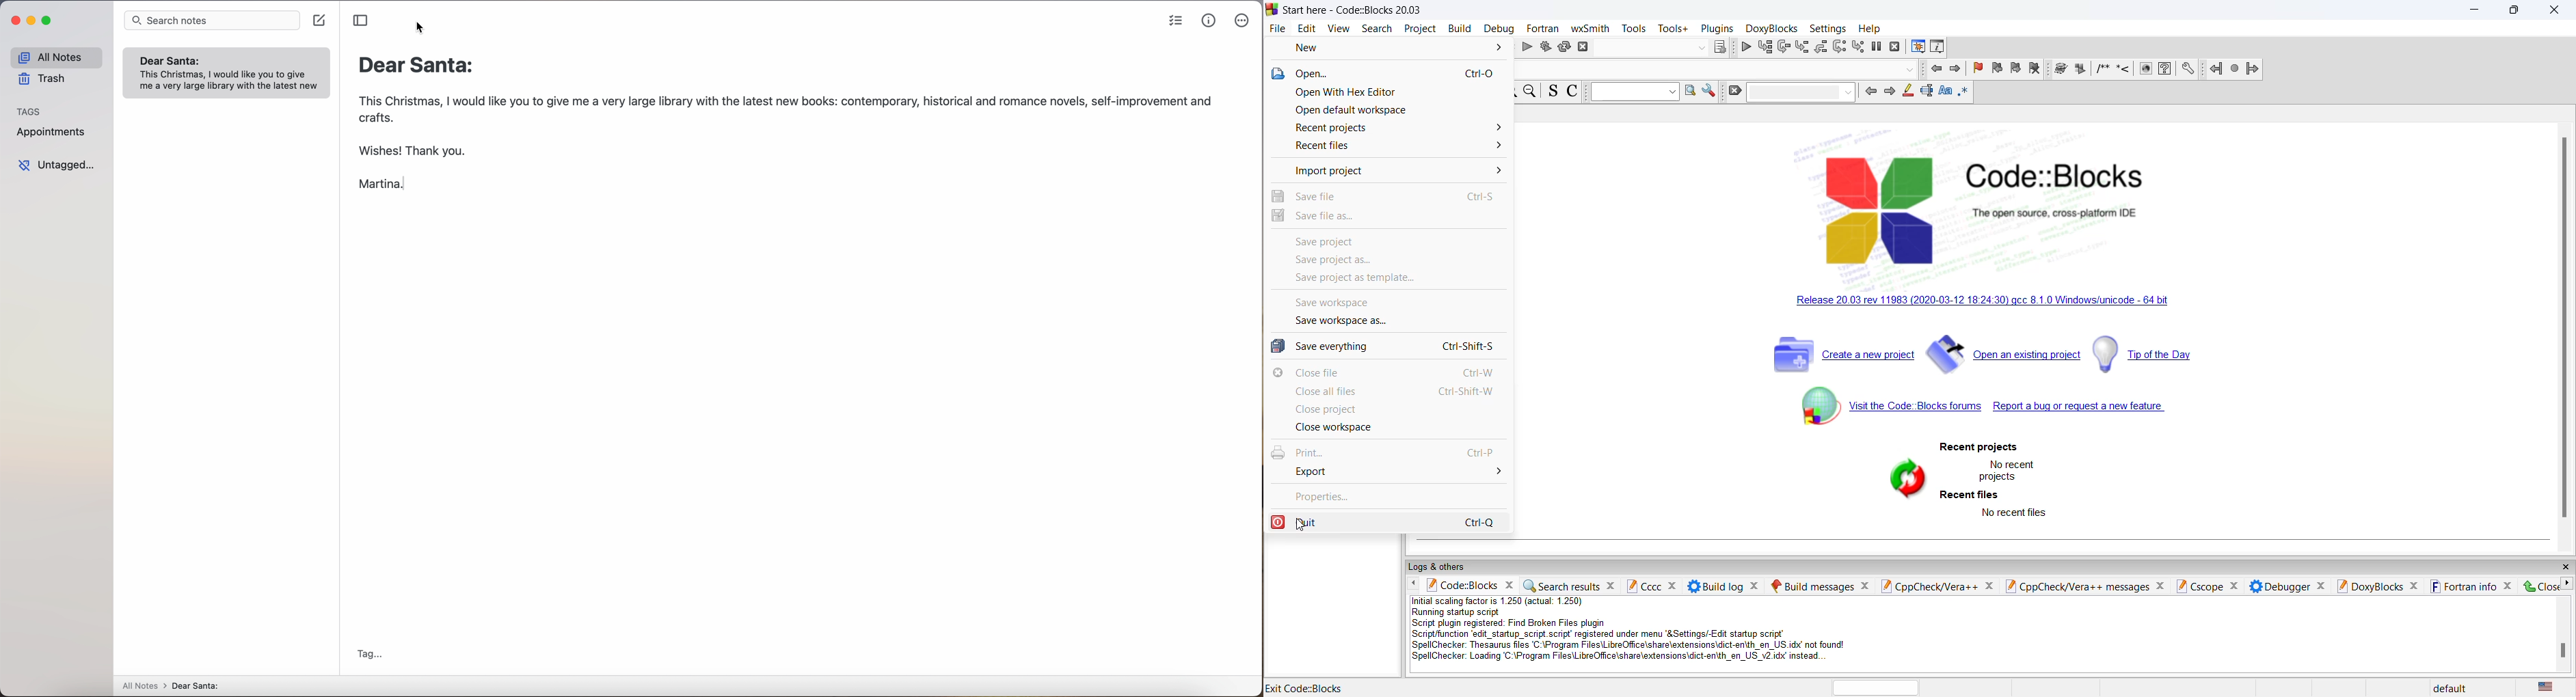 The width and height of the screenshot is (2576, 700). Describe the element at coordinates (1734, 91) in the screenshot. I see `clear` at that location.